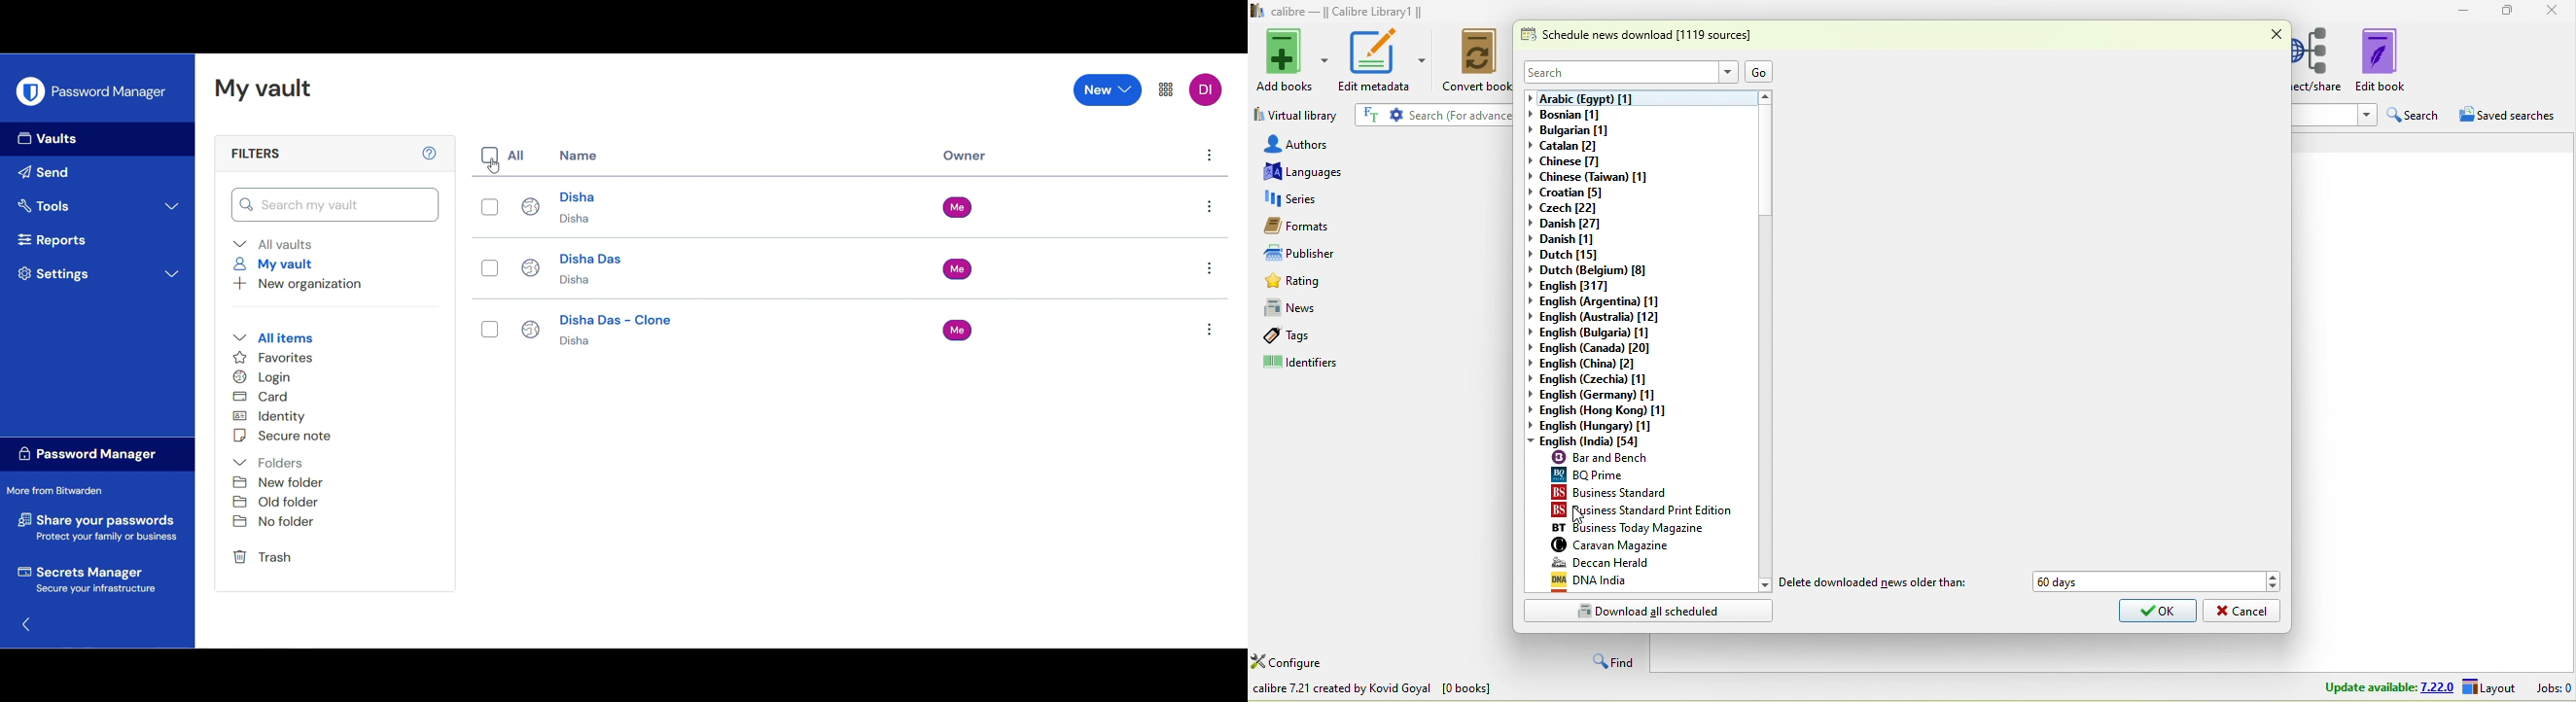 The image size is (2576, 728). Describe the element at coordinates (1381, 253) in the screenshot. I see `publishers` at that location.